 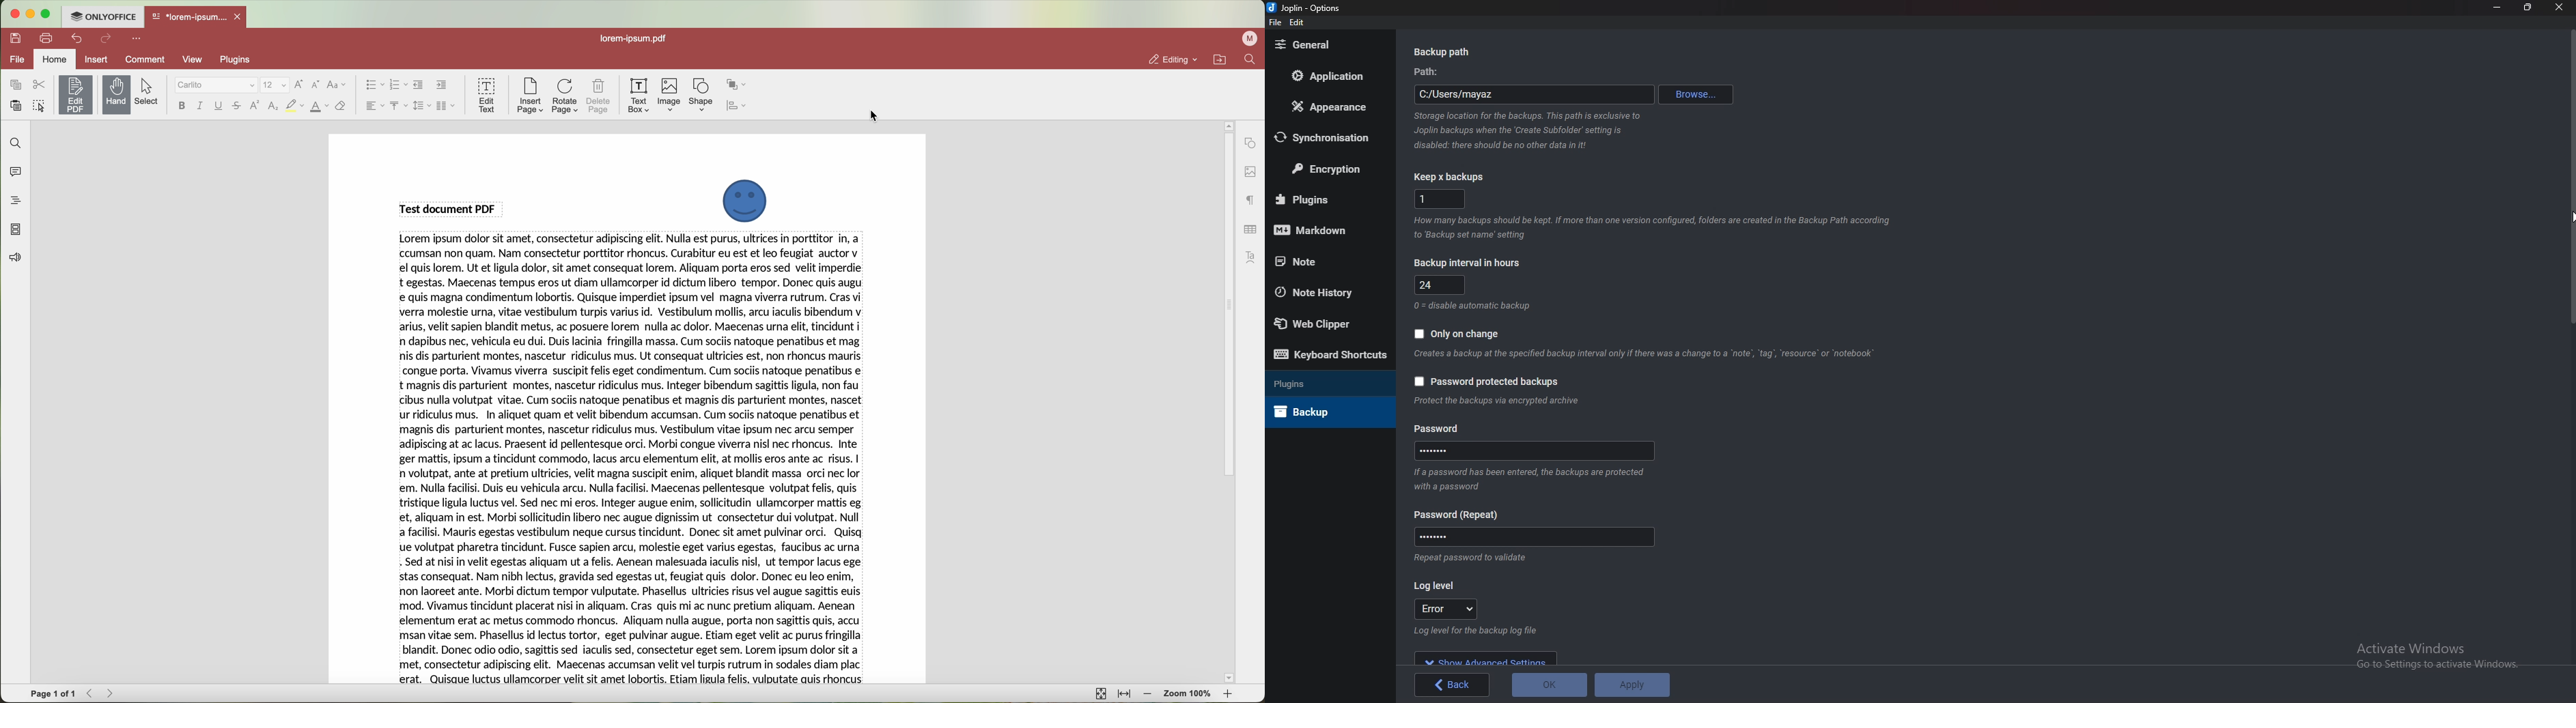 I want to click on underline, so click(x=219, y=106).